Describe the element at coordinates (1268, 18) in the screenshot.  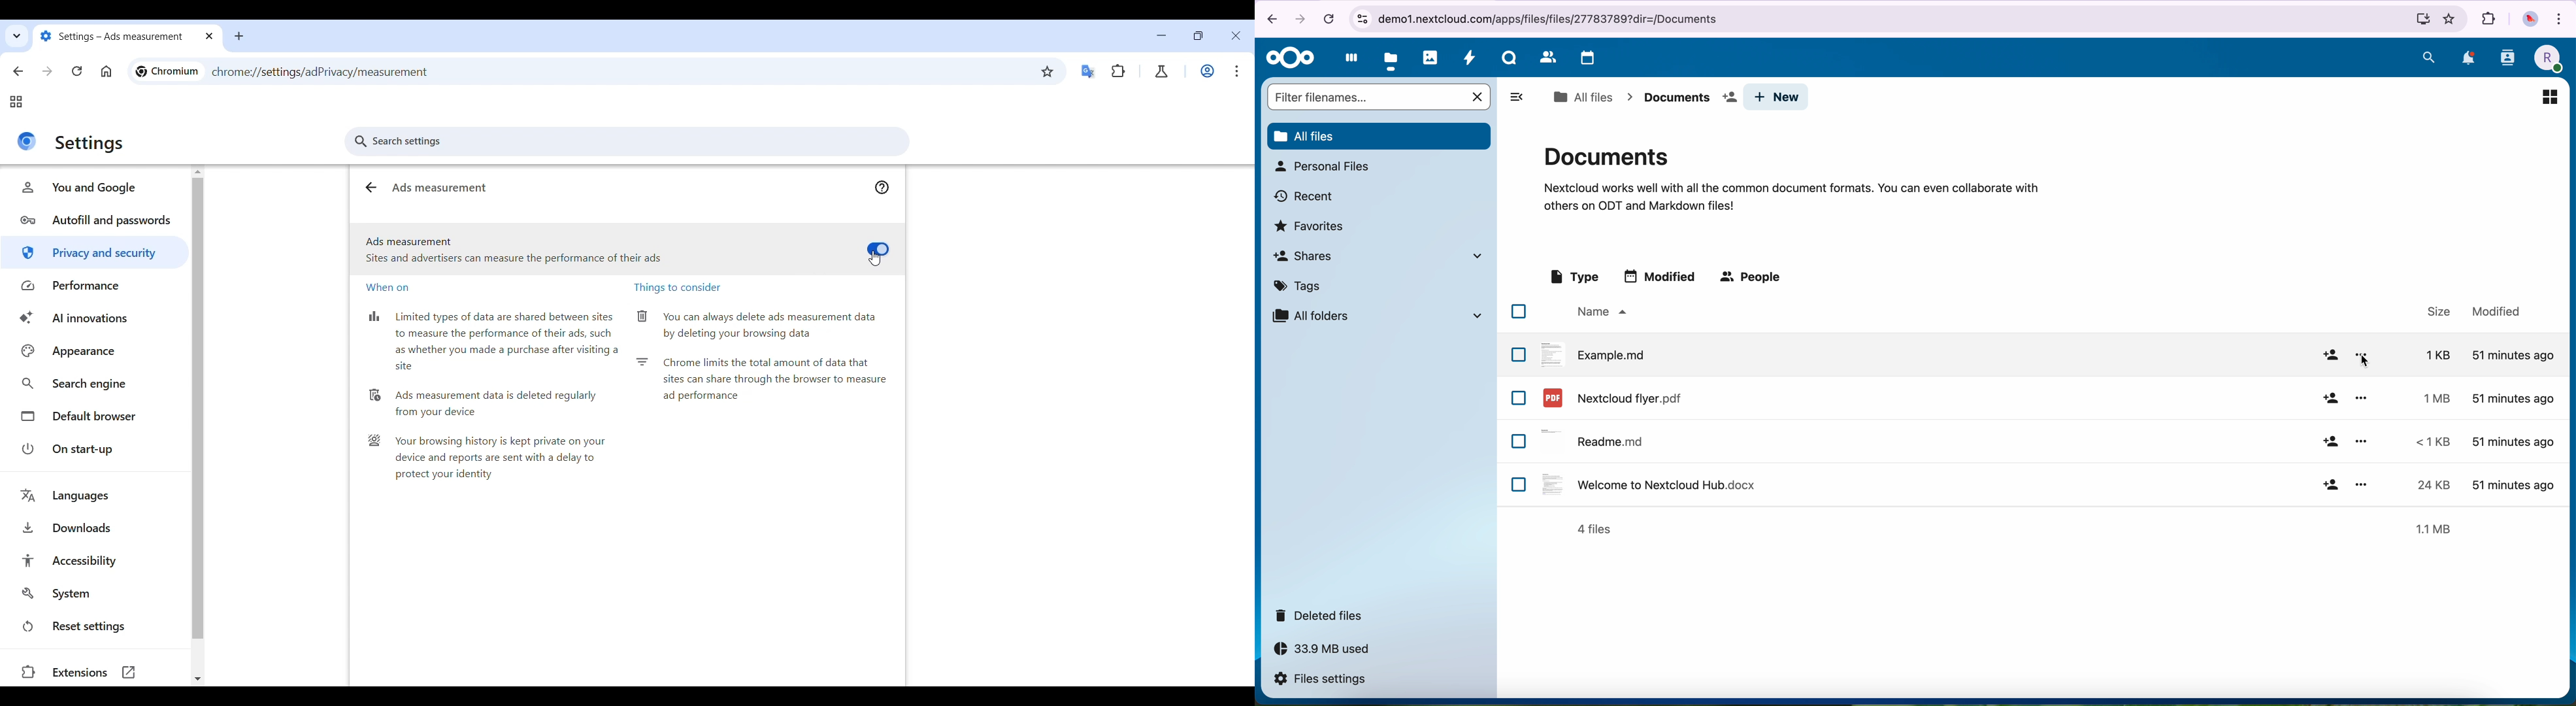
I see `navigate back` at that location.